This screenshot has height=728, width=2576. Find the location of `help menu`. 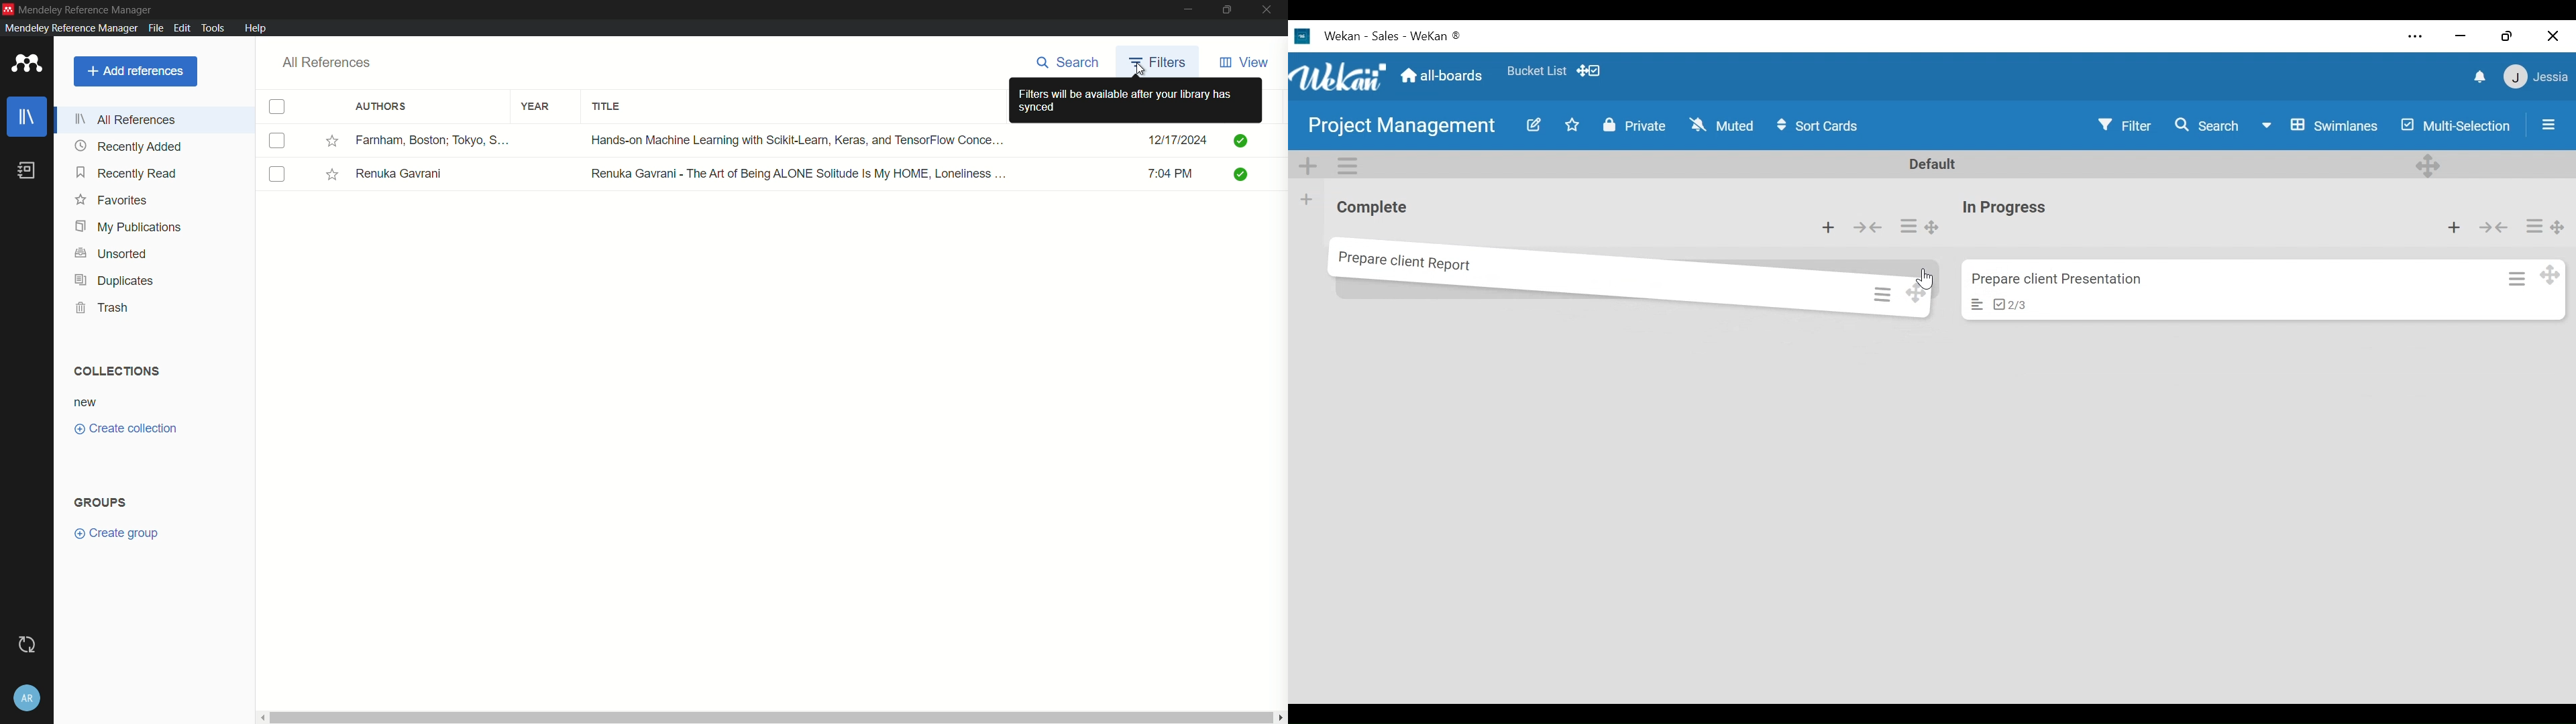

help menu is located at coordinates (257, 29).